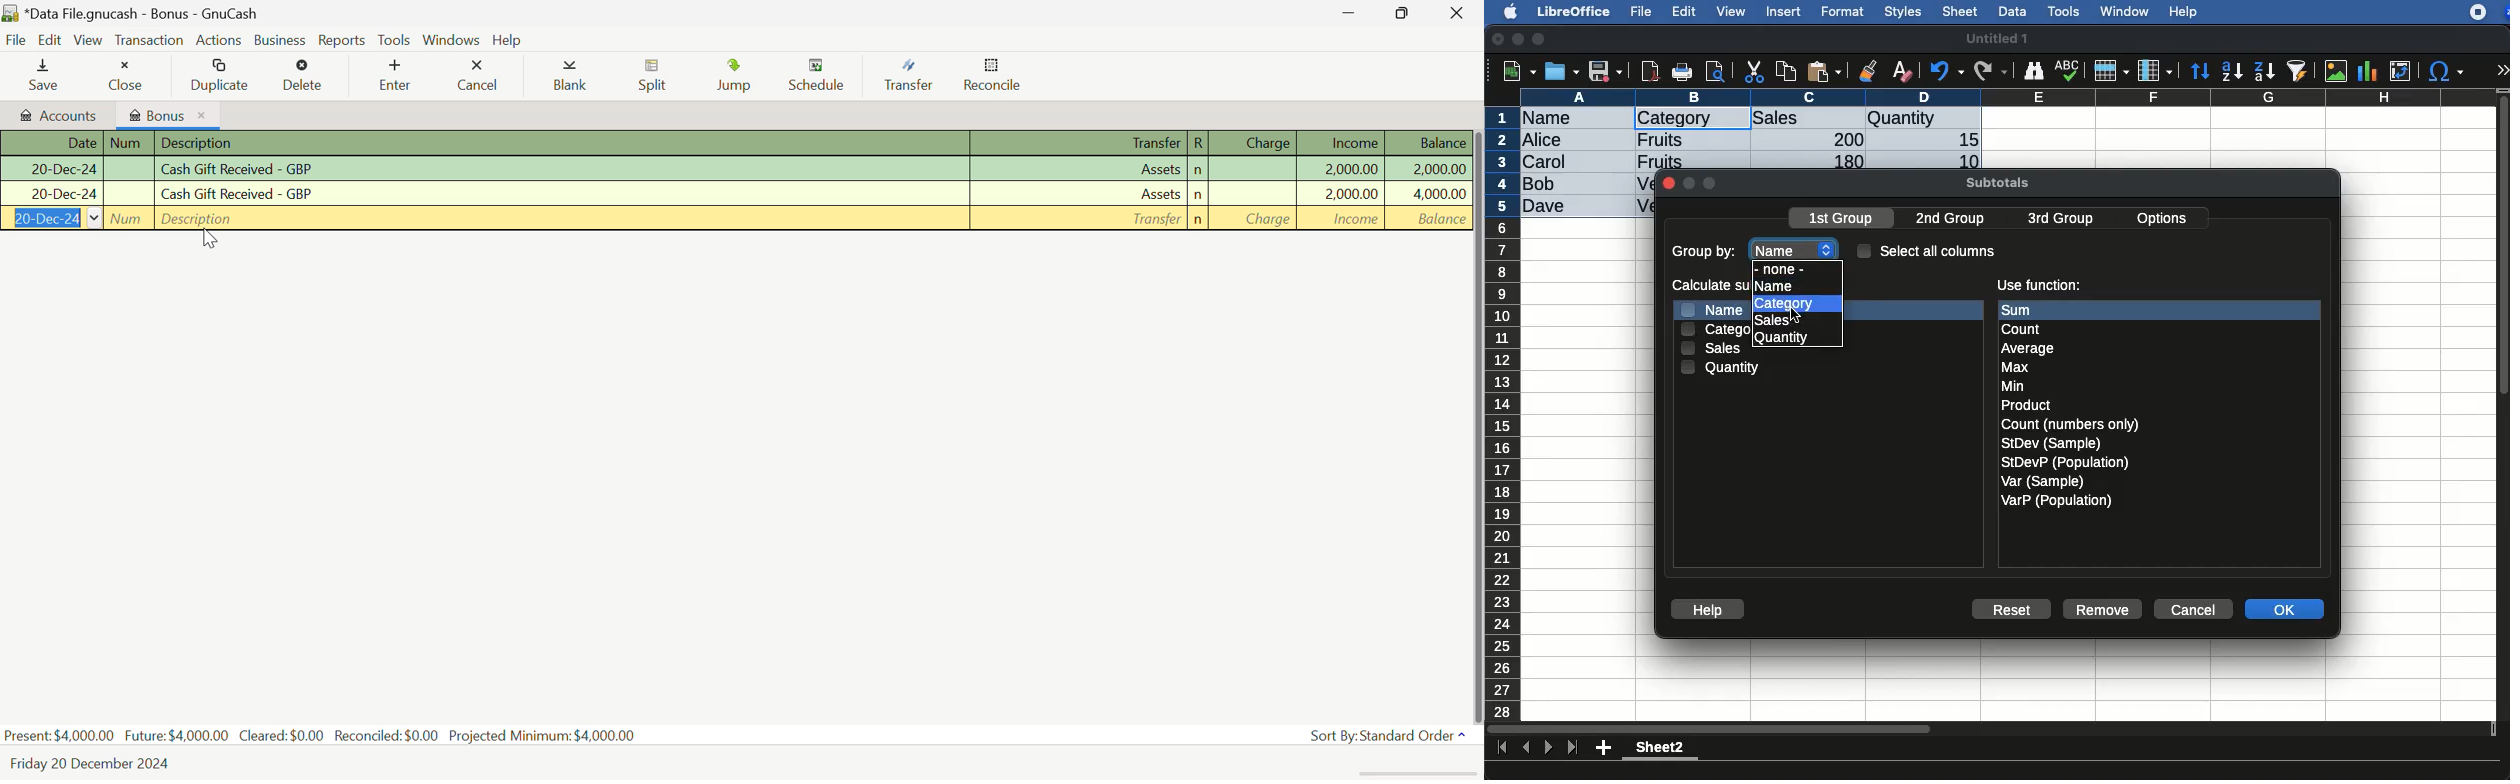  Describe the element at coordinates (339, 39) in the screenshot. I see `Reports` at that location.